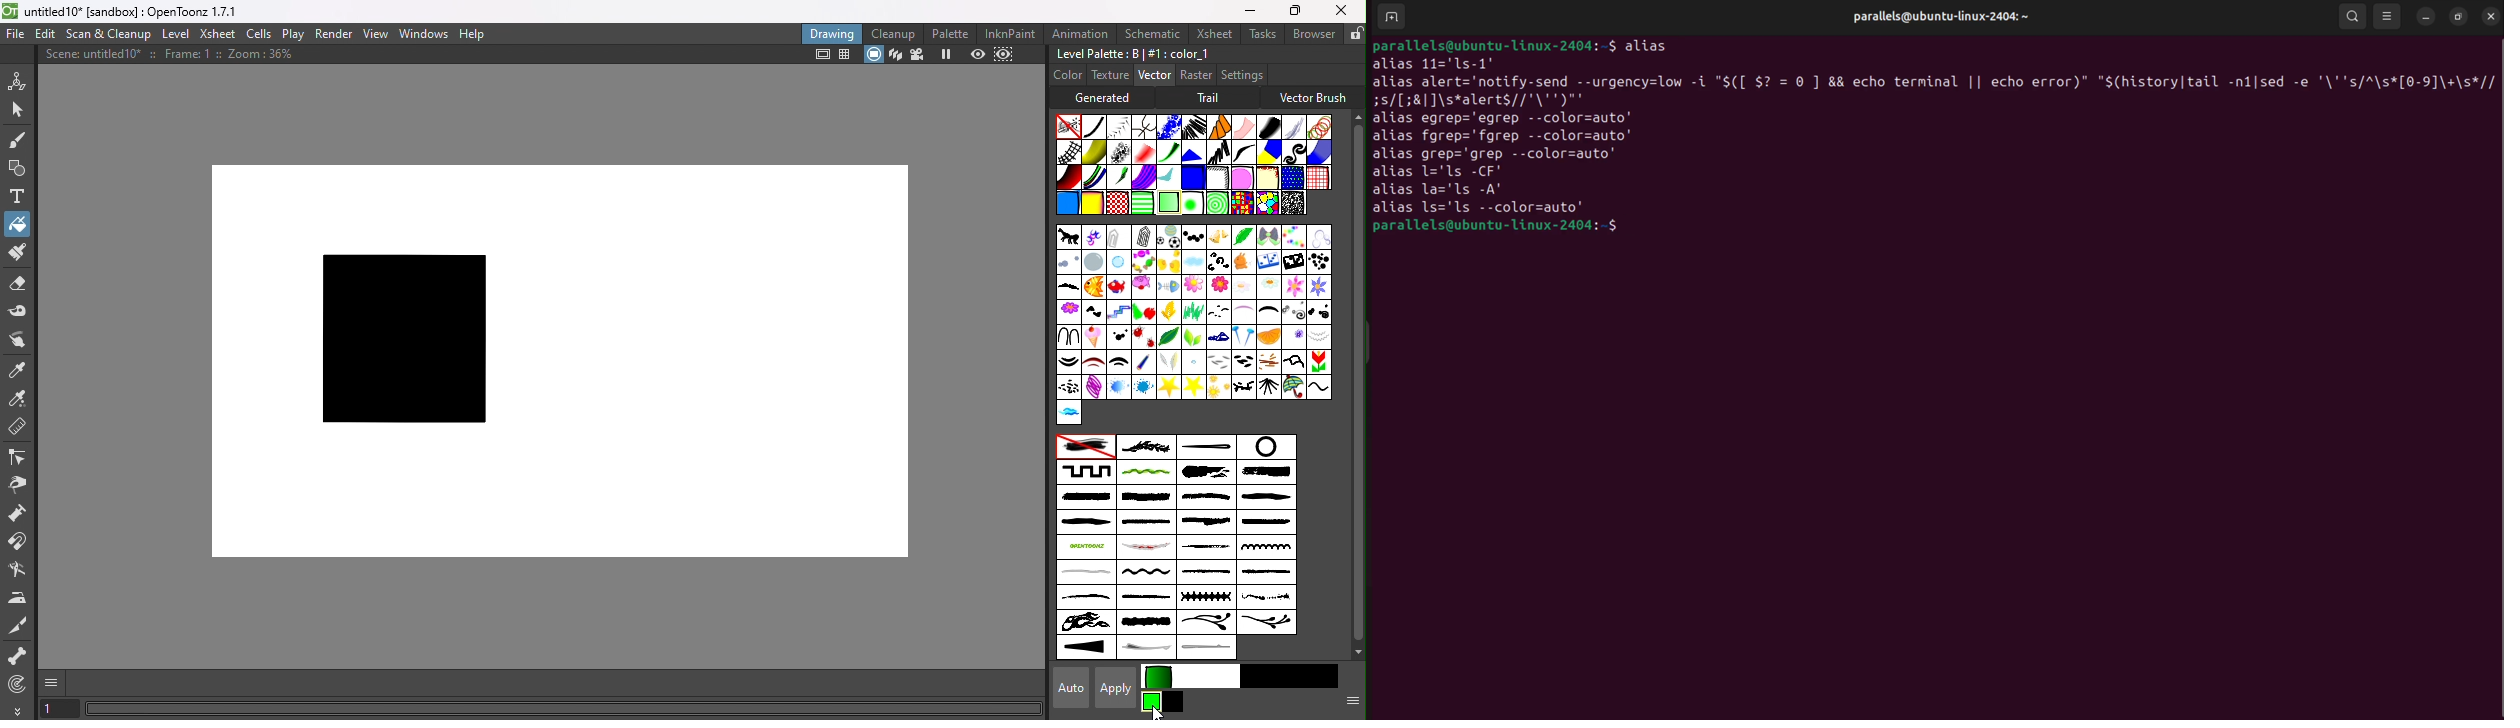 Image resolution: width=2520 pixels, height=728 pixels. Describe the element at coordinates (1242, 338) in the screenshot. I see `nail` at that location.